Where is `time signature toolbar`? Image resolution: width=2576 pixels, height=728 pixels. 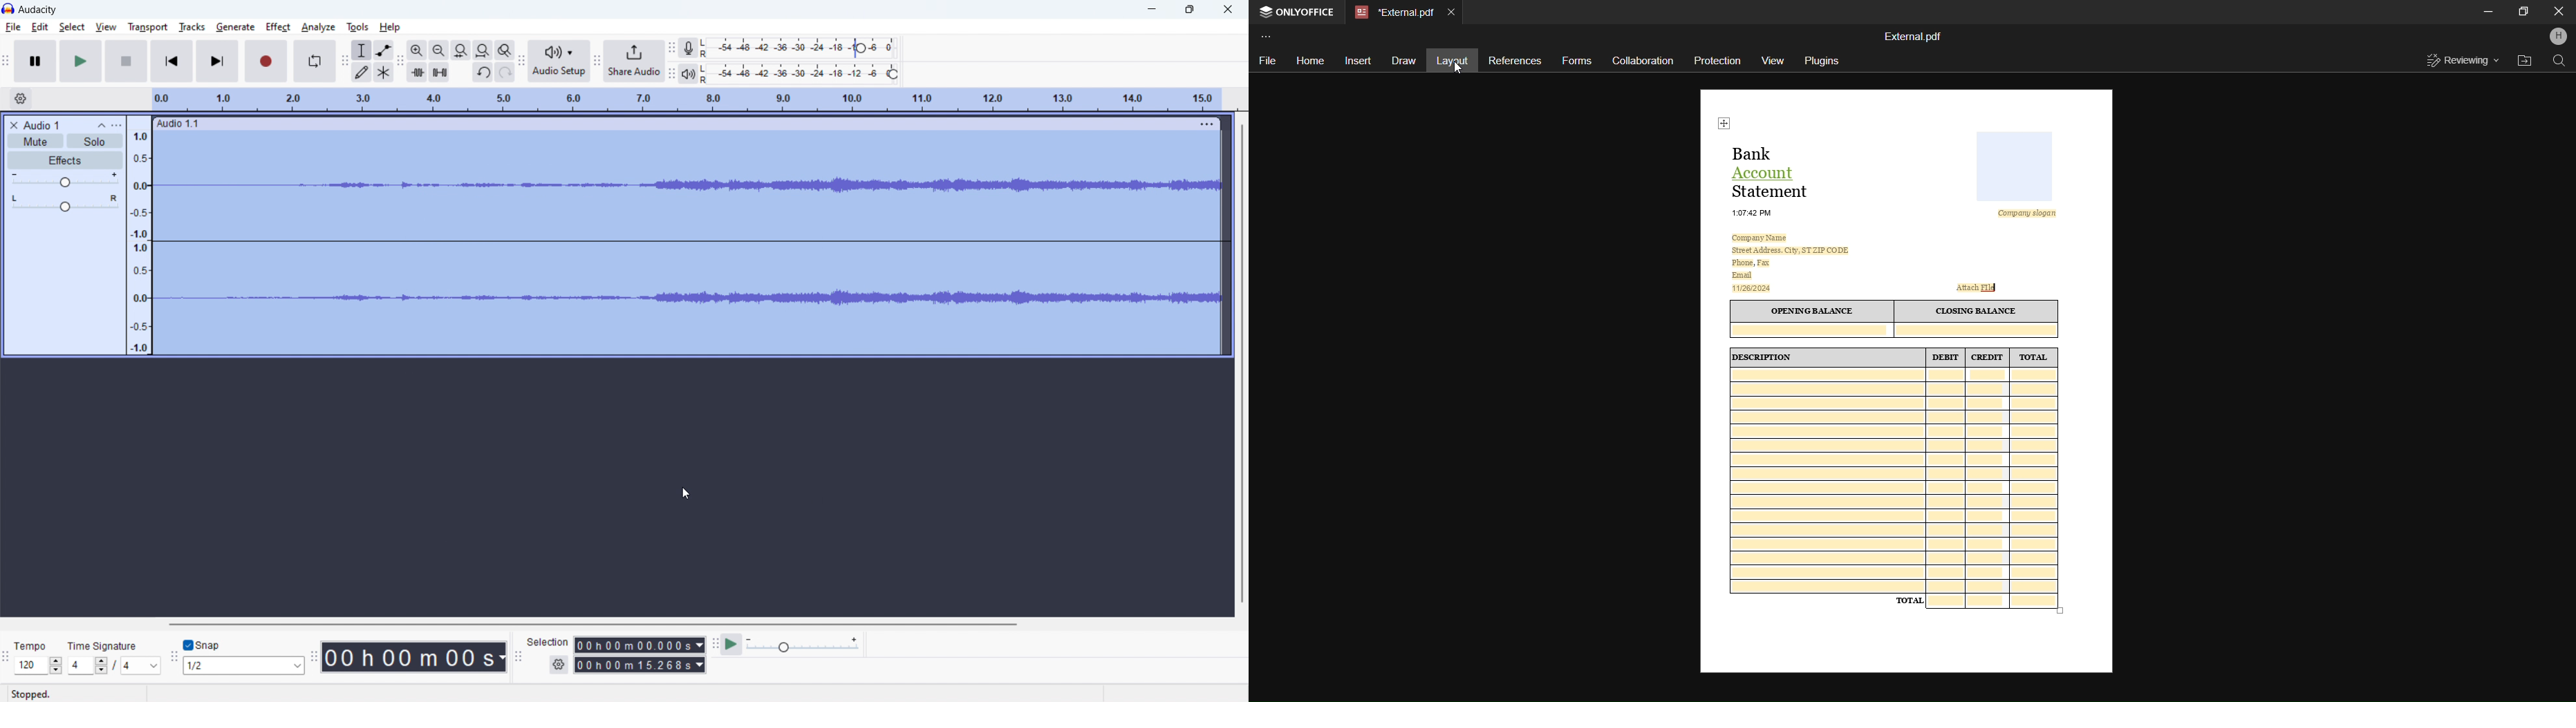
time signature toolbar is located at coordinates (7, 656).